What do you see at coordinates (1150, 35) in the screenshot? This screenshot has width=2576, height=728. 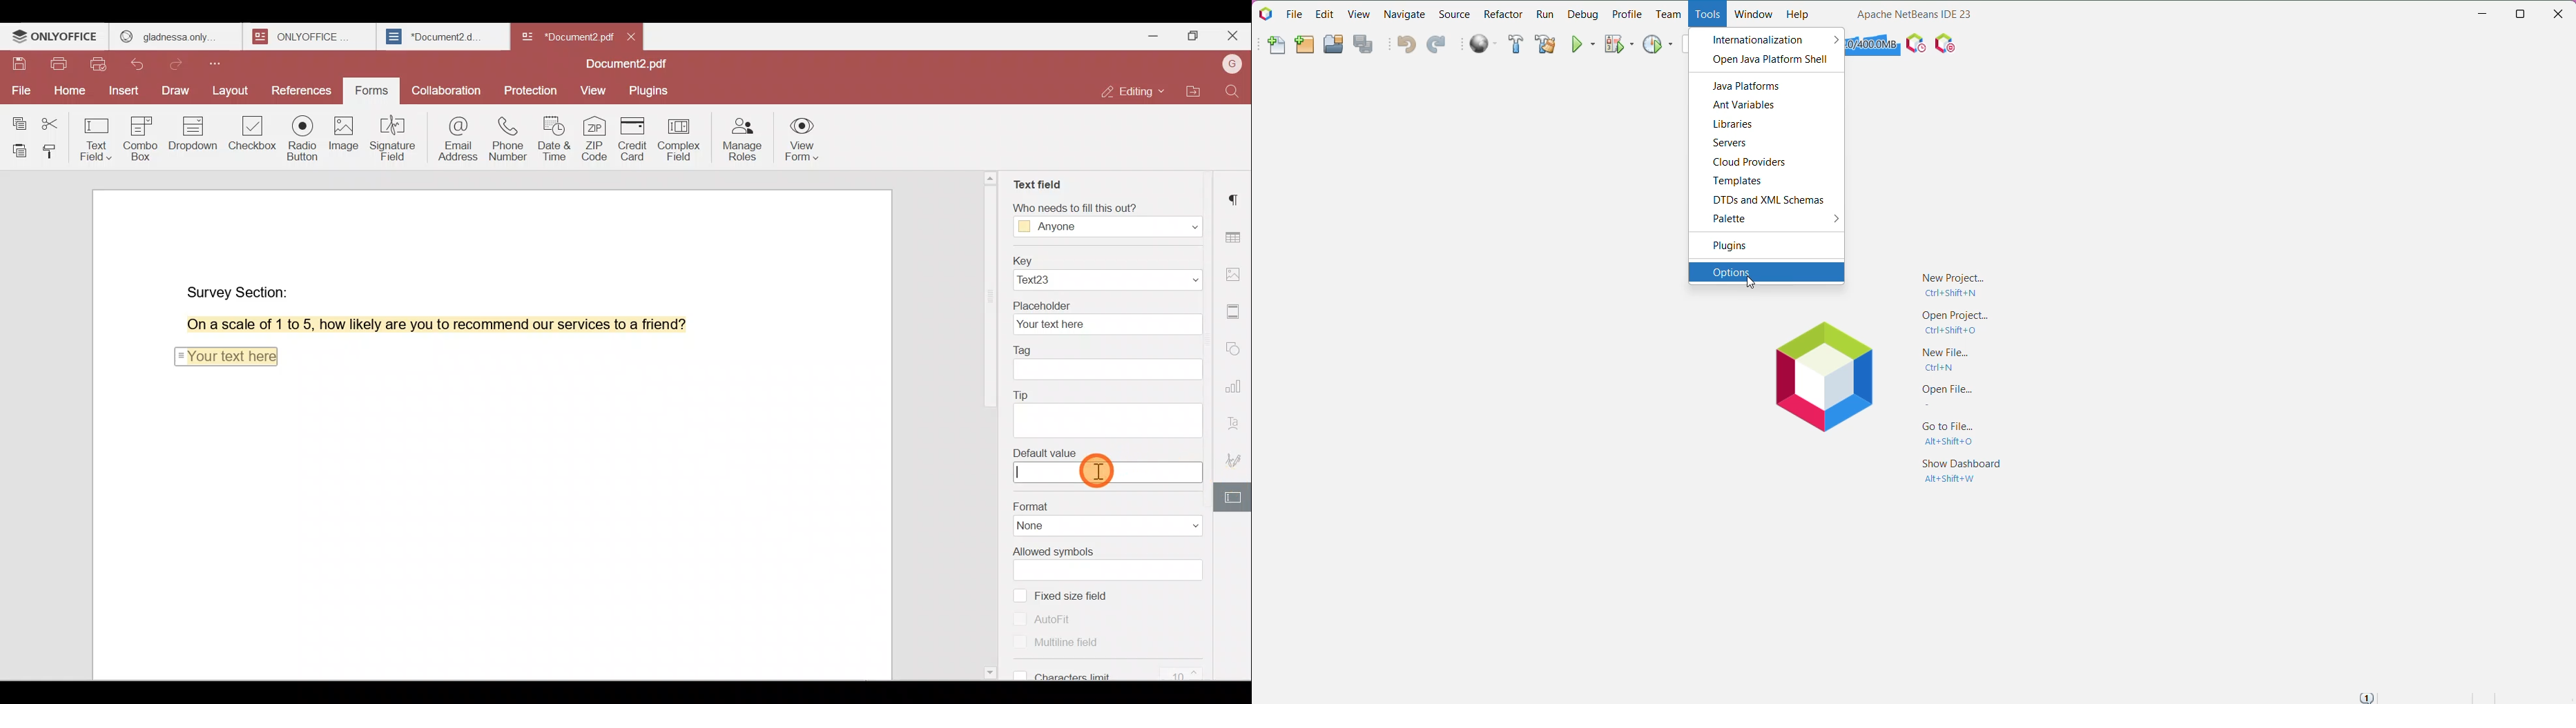 I see `Minimize` at bounding box center [1150, 35].